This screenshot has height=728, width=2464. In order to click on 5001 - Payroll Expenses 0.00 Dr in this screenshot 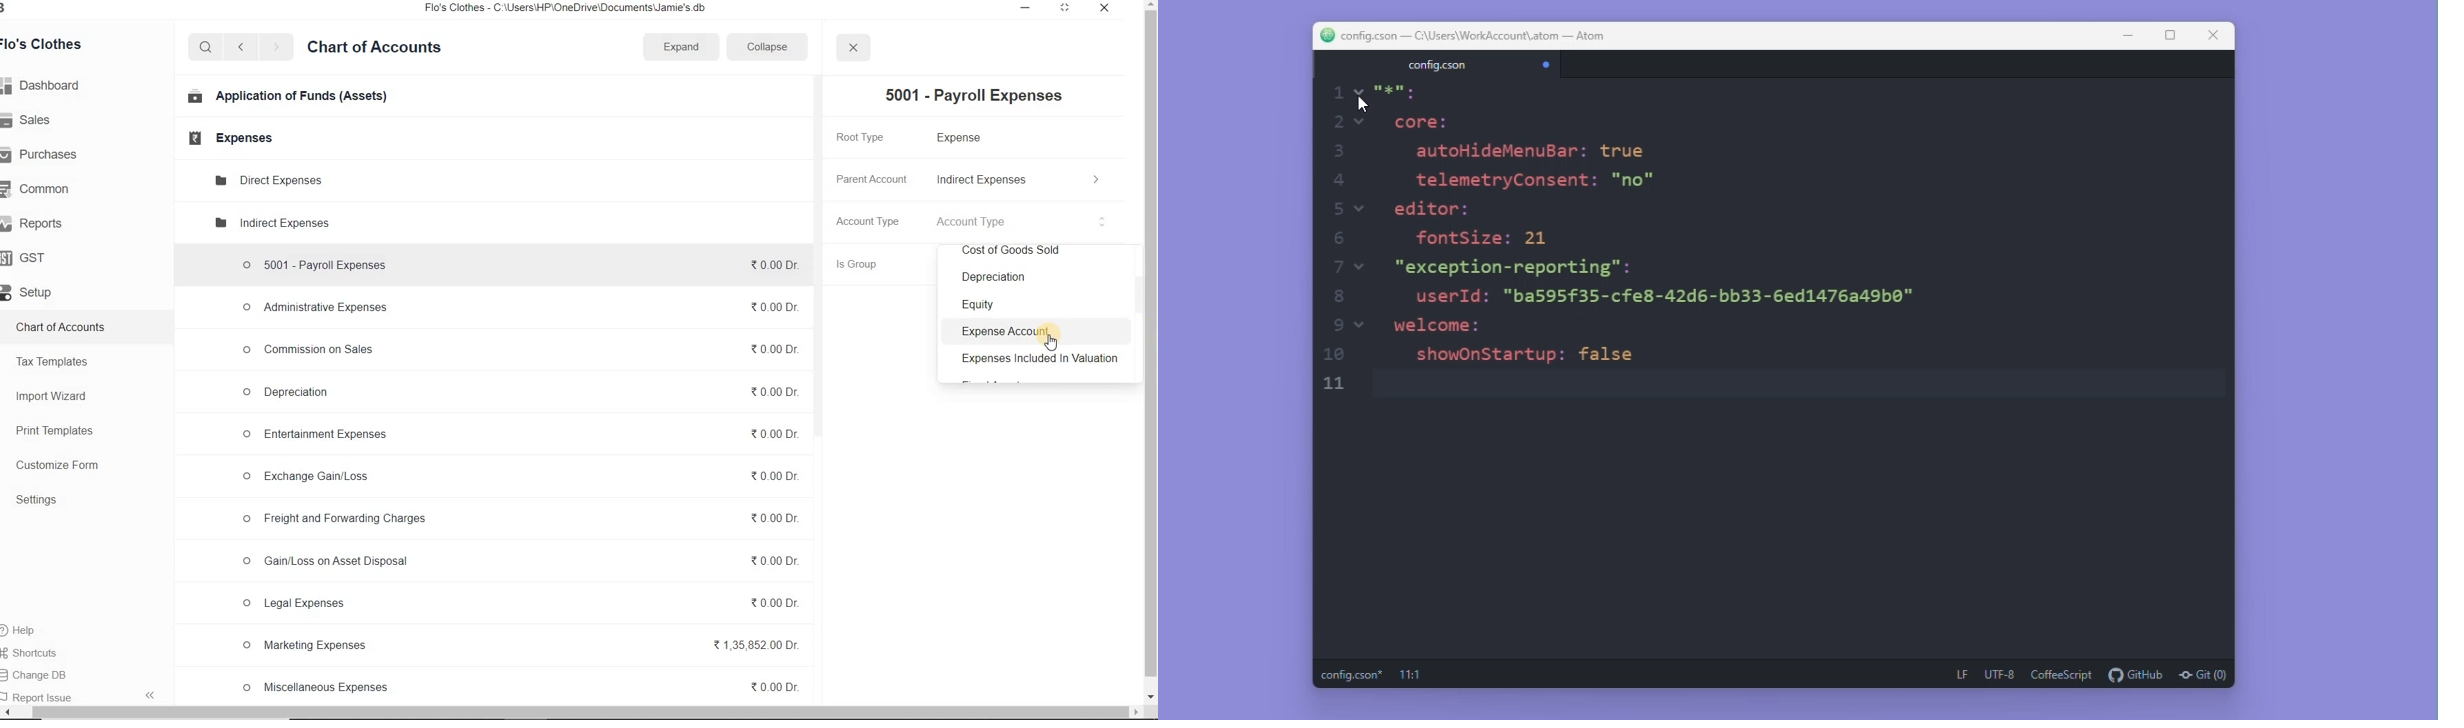, I will do `click(520, 262)`.